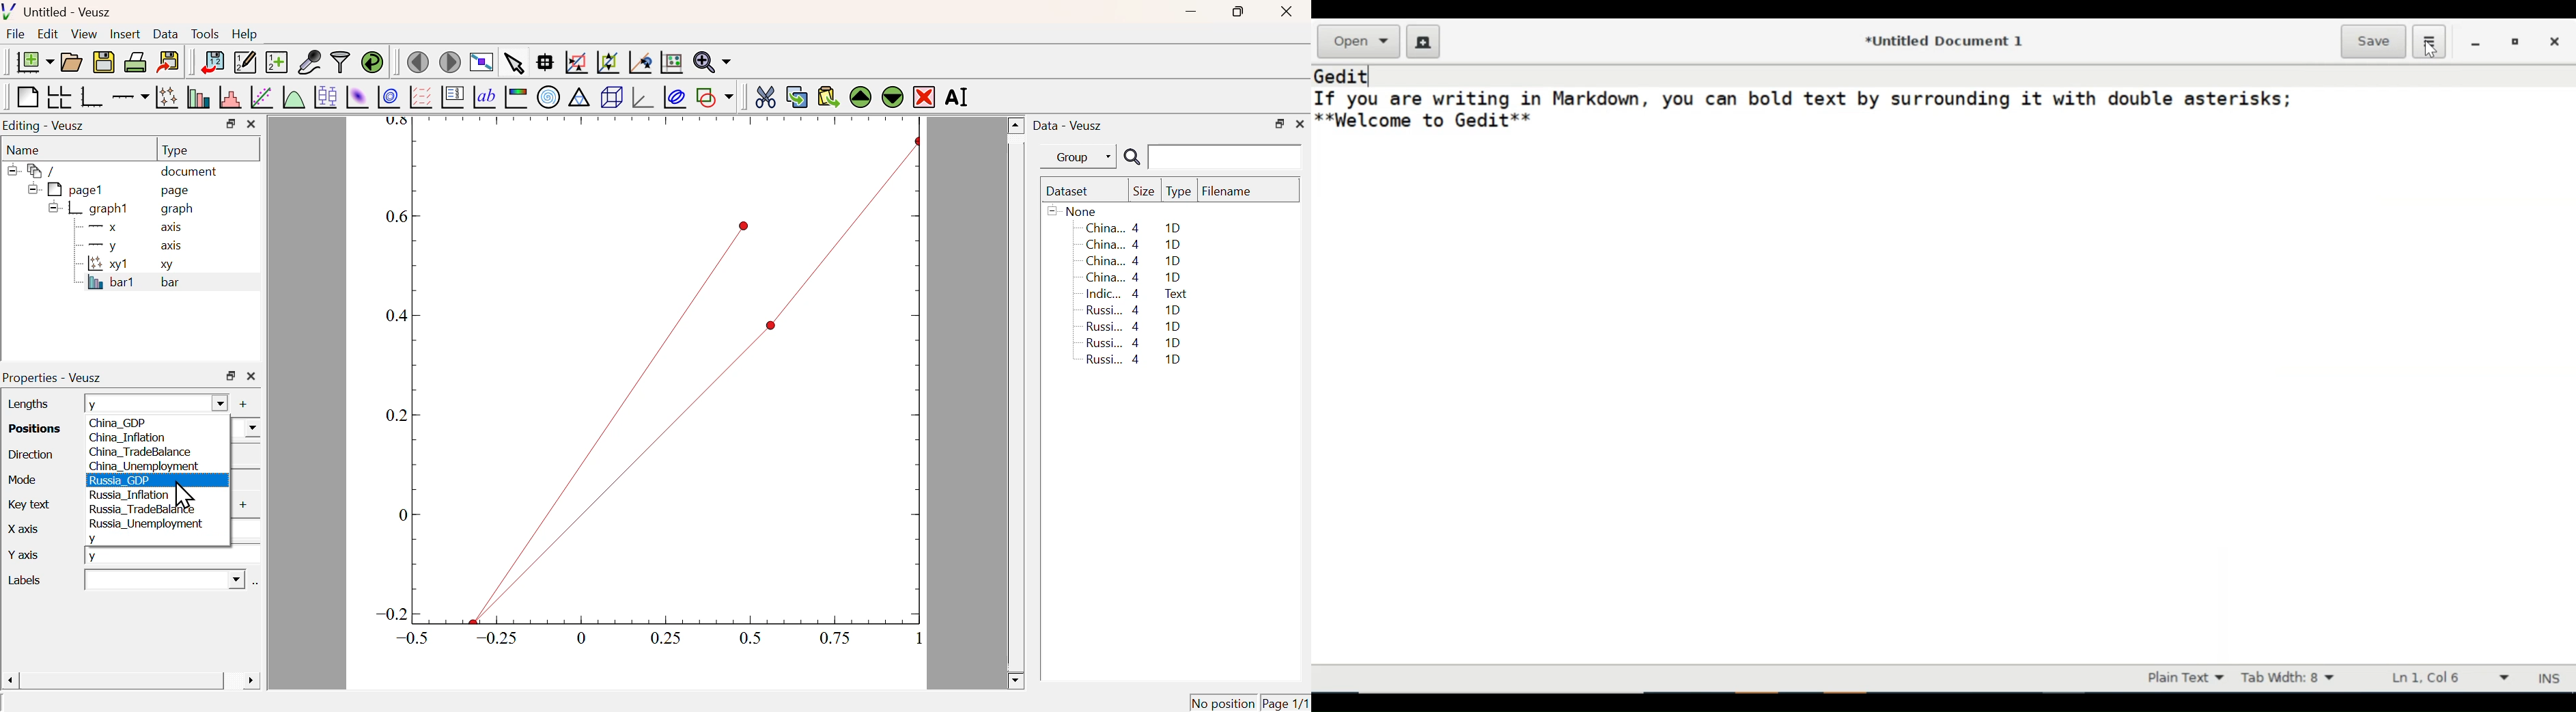  I want to click on Application menu, so click(2428, 41).